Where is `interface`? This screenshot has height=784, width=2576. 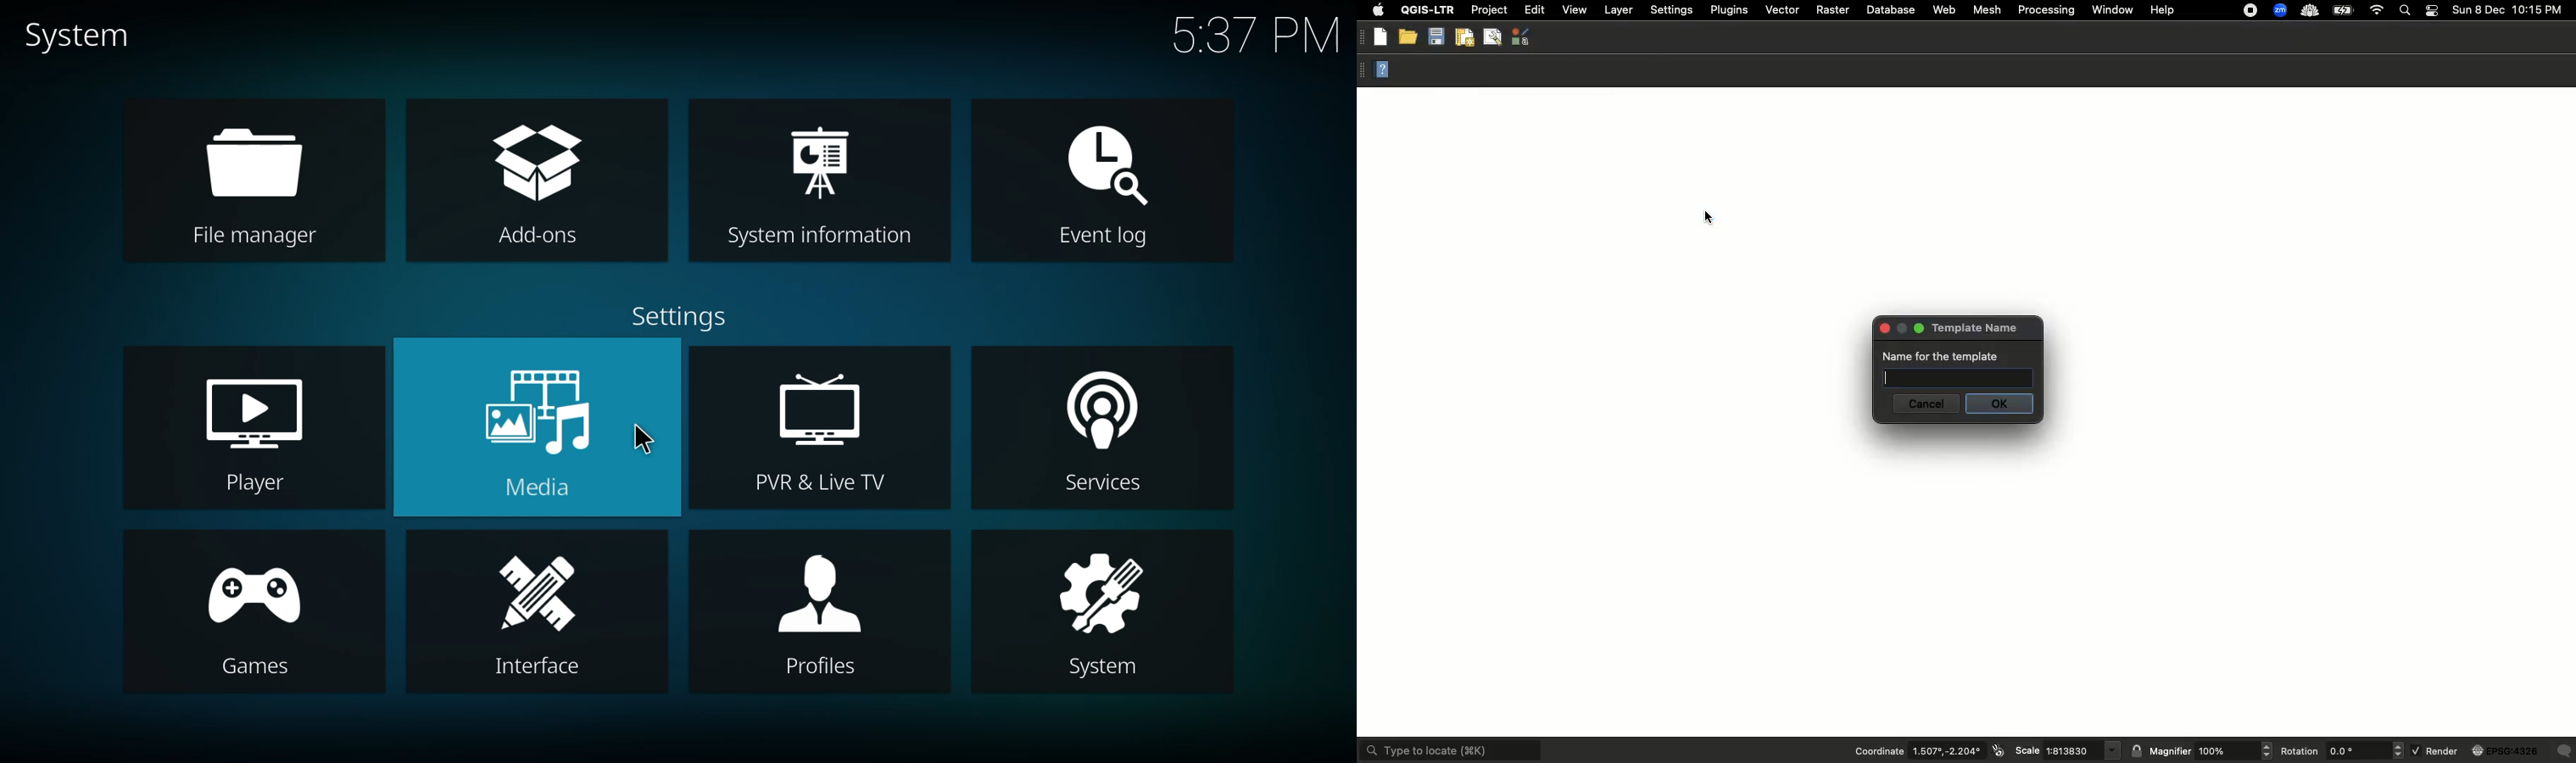 interface is located at coordinates (533, 595).